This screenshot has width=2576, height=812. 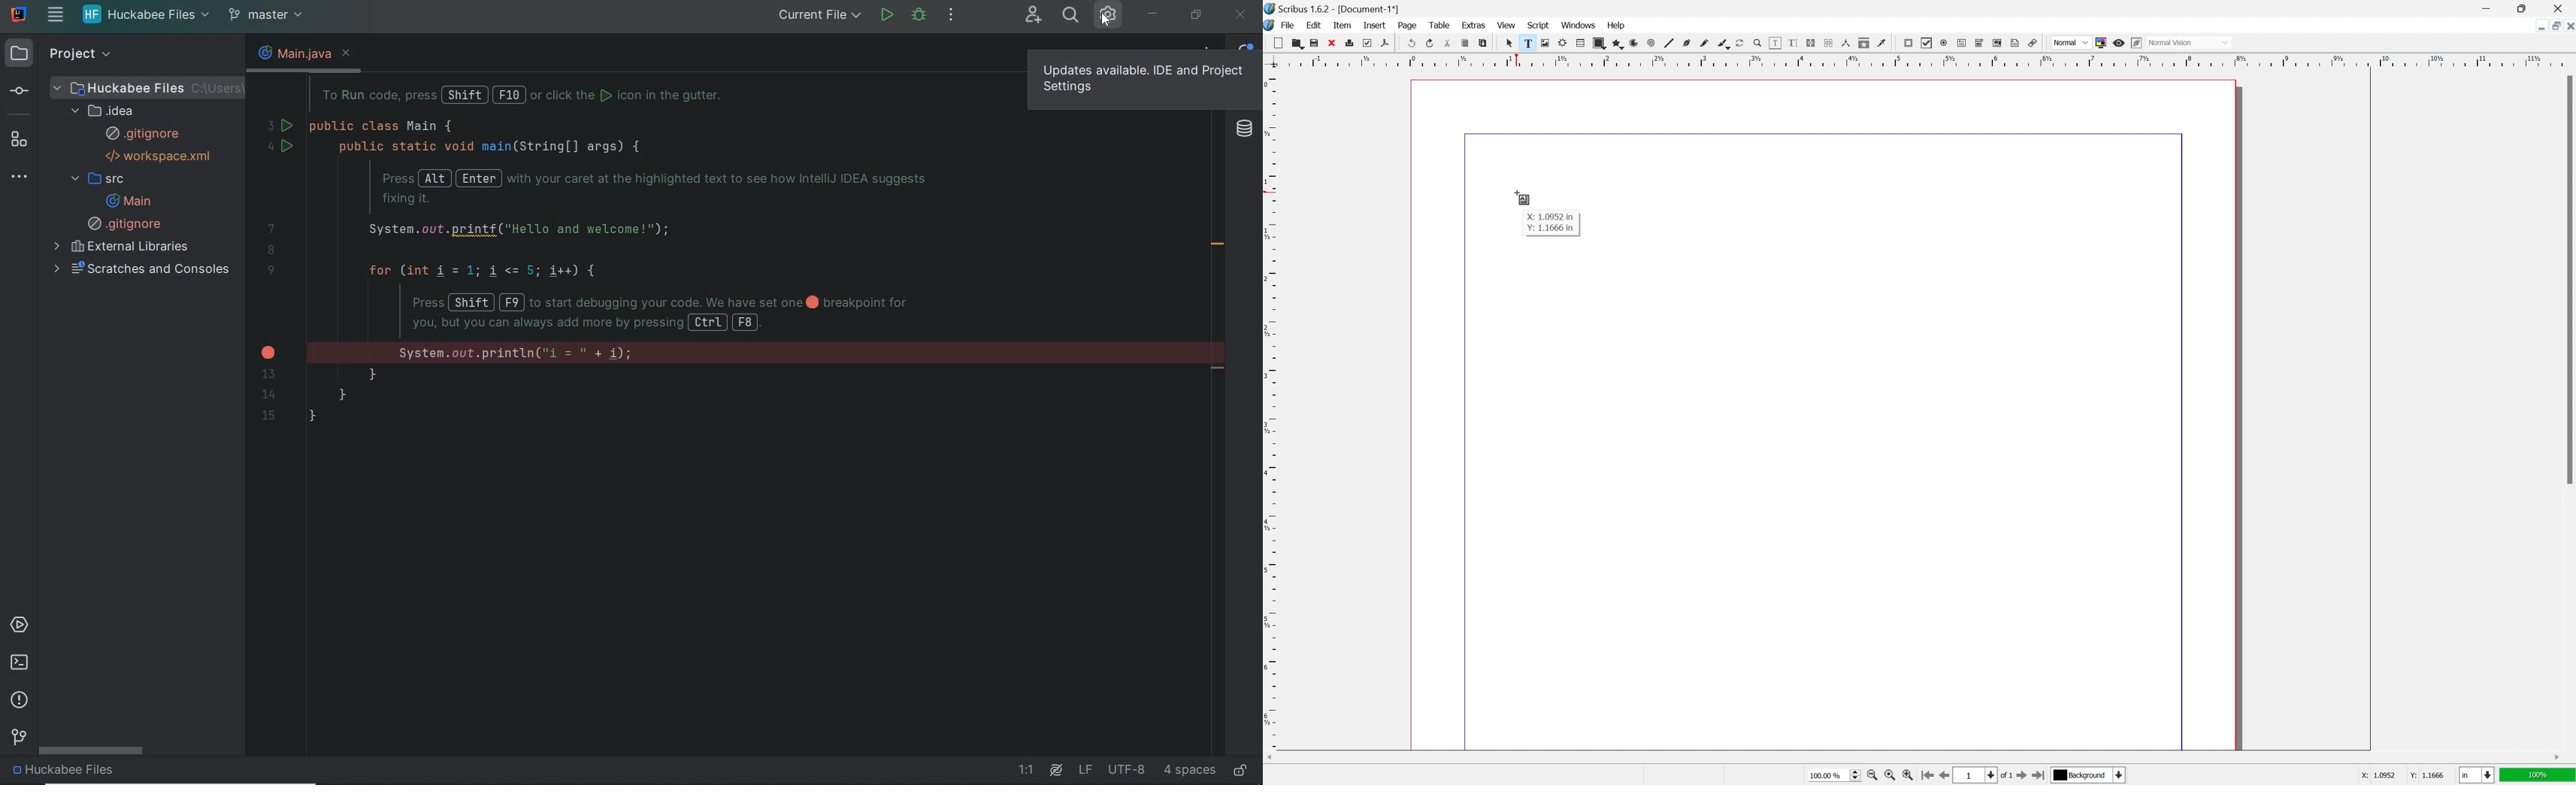 I want to click on file, so click(x=1289, y=26).